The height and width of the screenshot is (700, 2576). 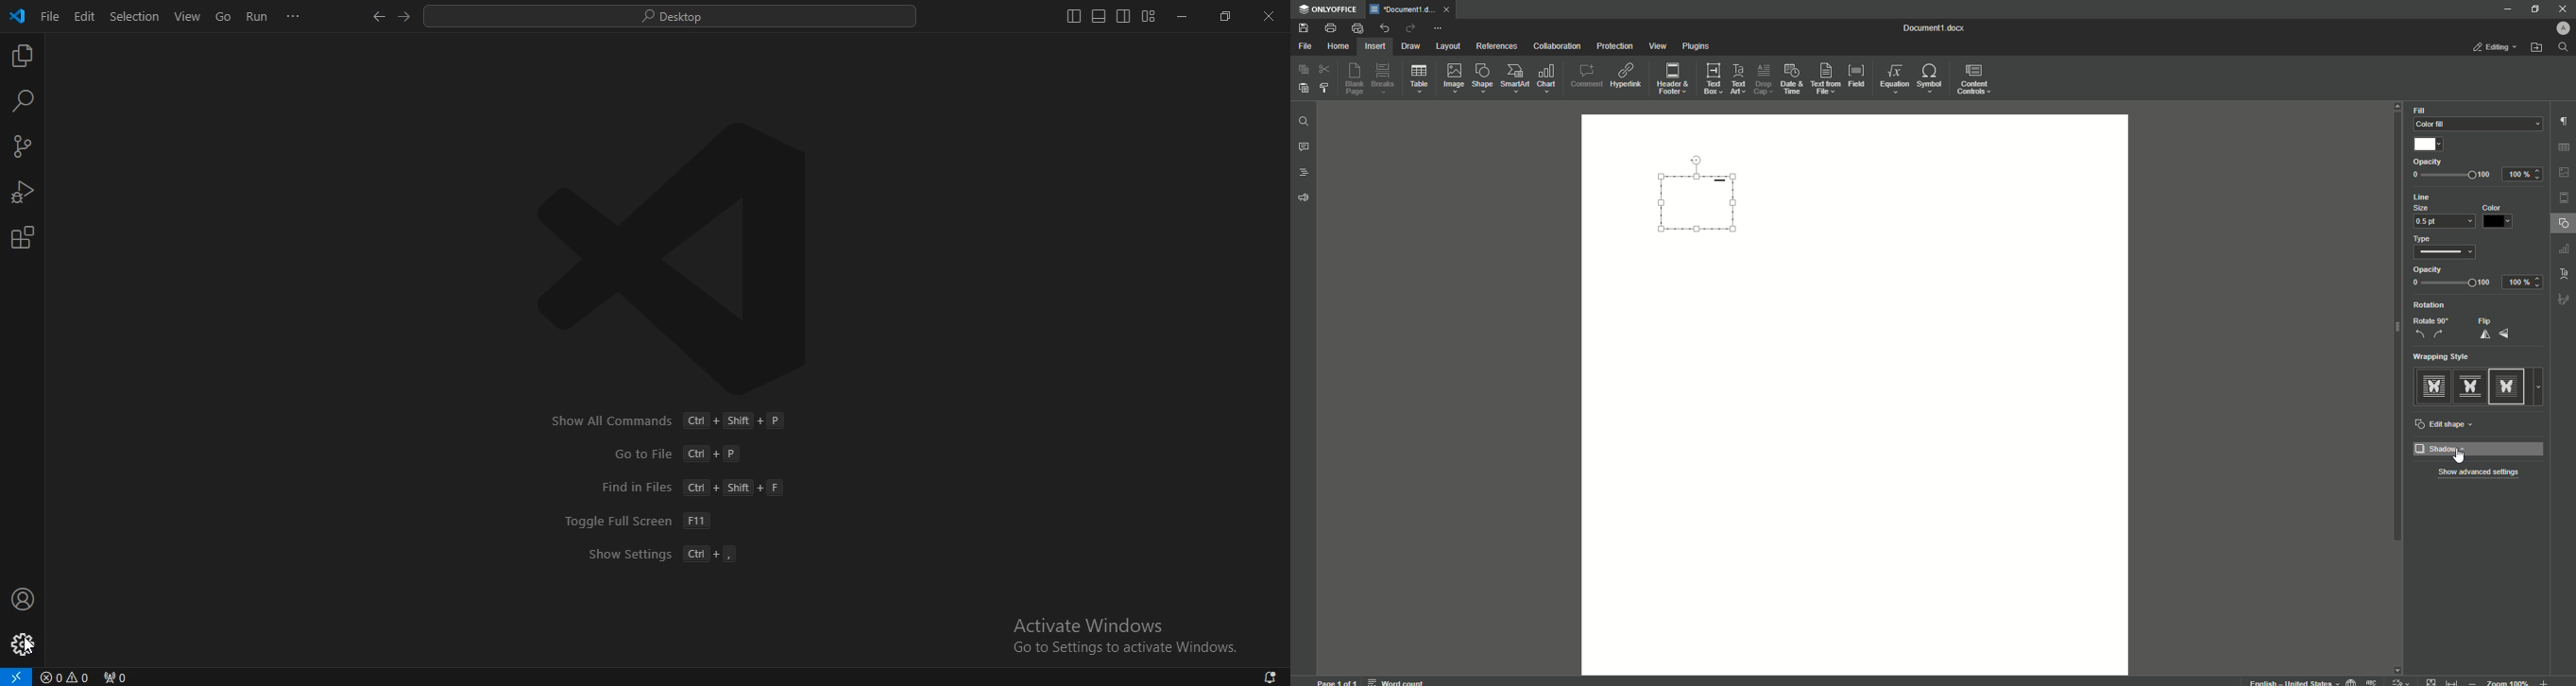 I want to click on File, so click(x=1304, y=47).